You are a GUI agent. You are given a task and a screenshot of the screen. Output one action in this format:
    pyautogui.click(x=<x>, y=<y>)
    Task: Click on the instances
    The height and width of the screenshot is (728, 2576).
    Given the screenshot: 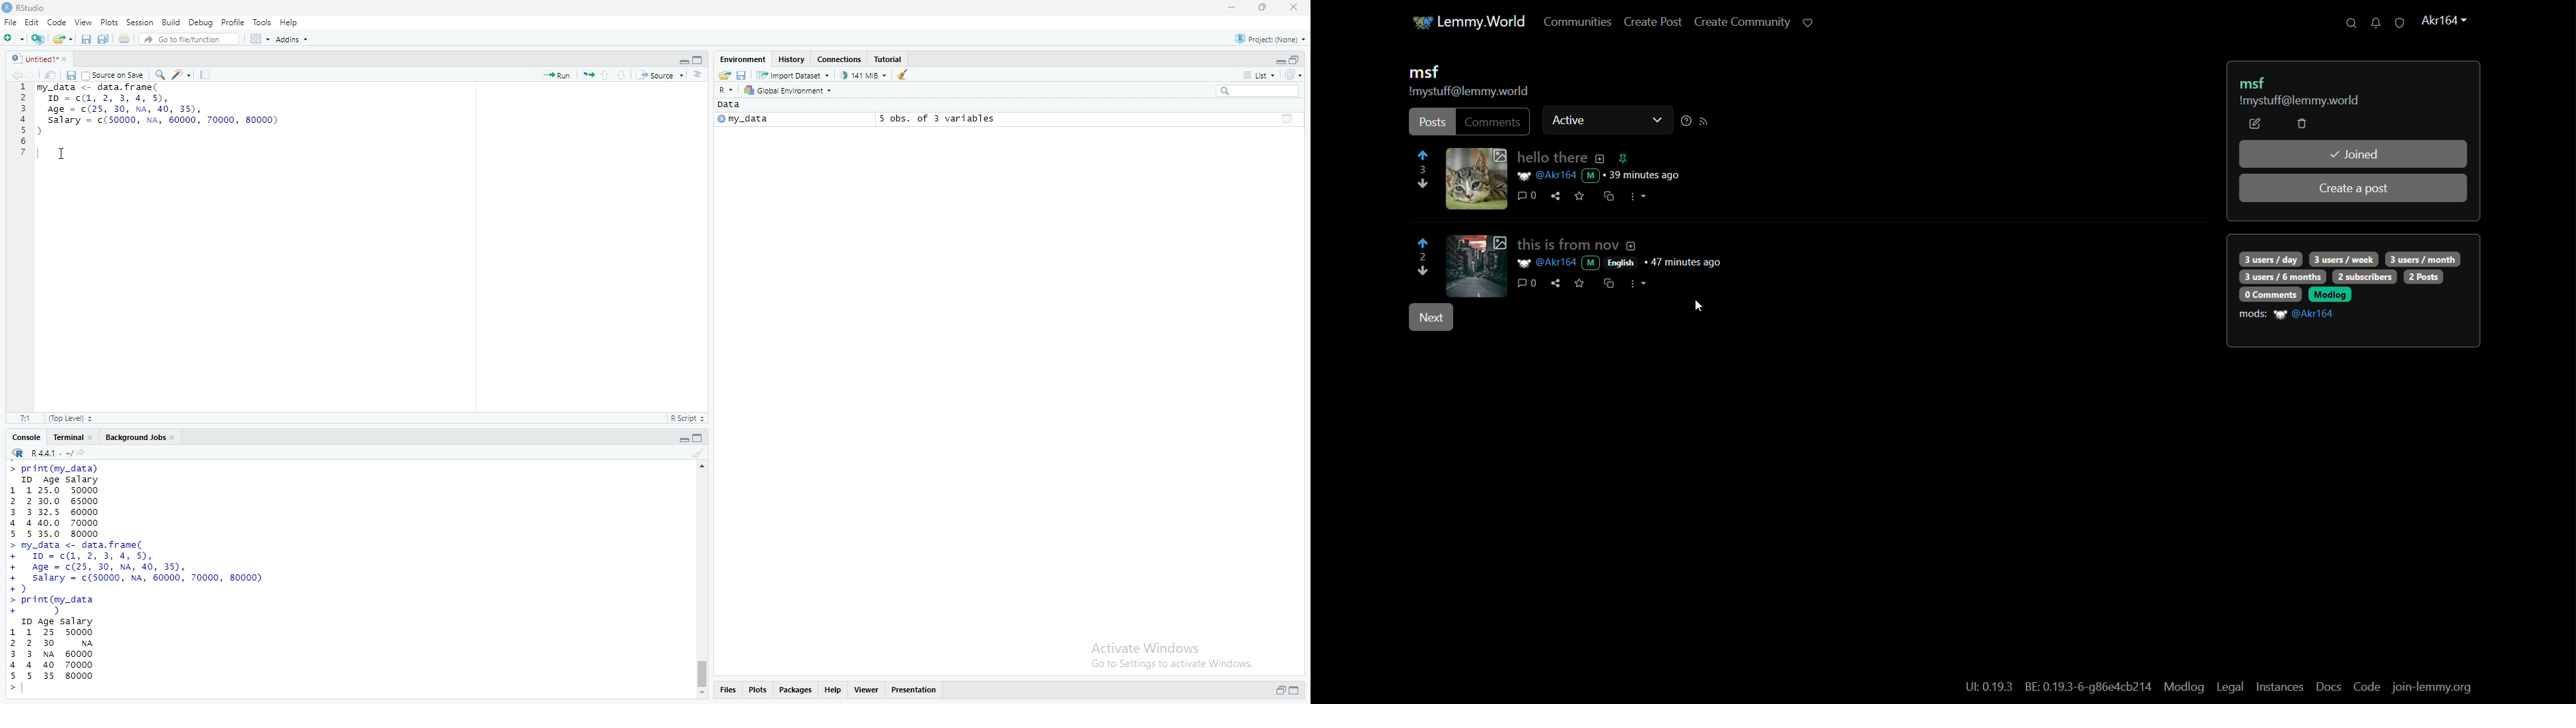 What is the action you would take?
    pyautogui.click(x=2281, y=687)
    